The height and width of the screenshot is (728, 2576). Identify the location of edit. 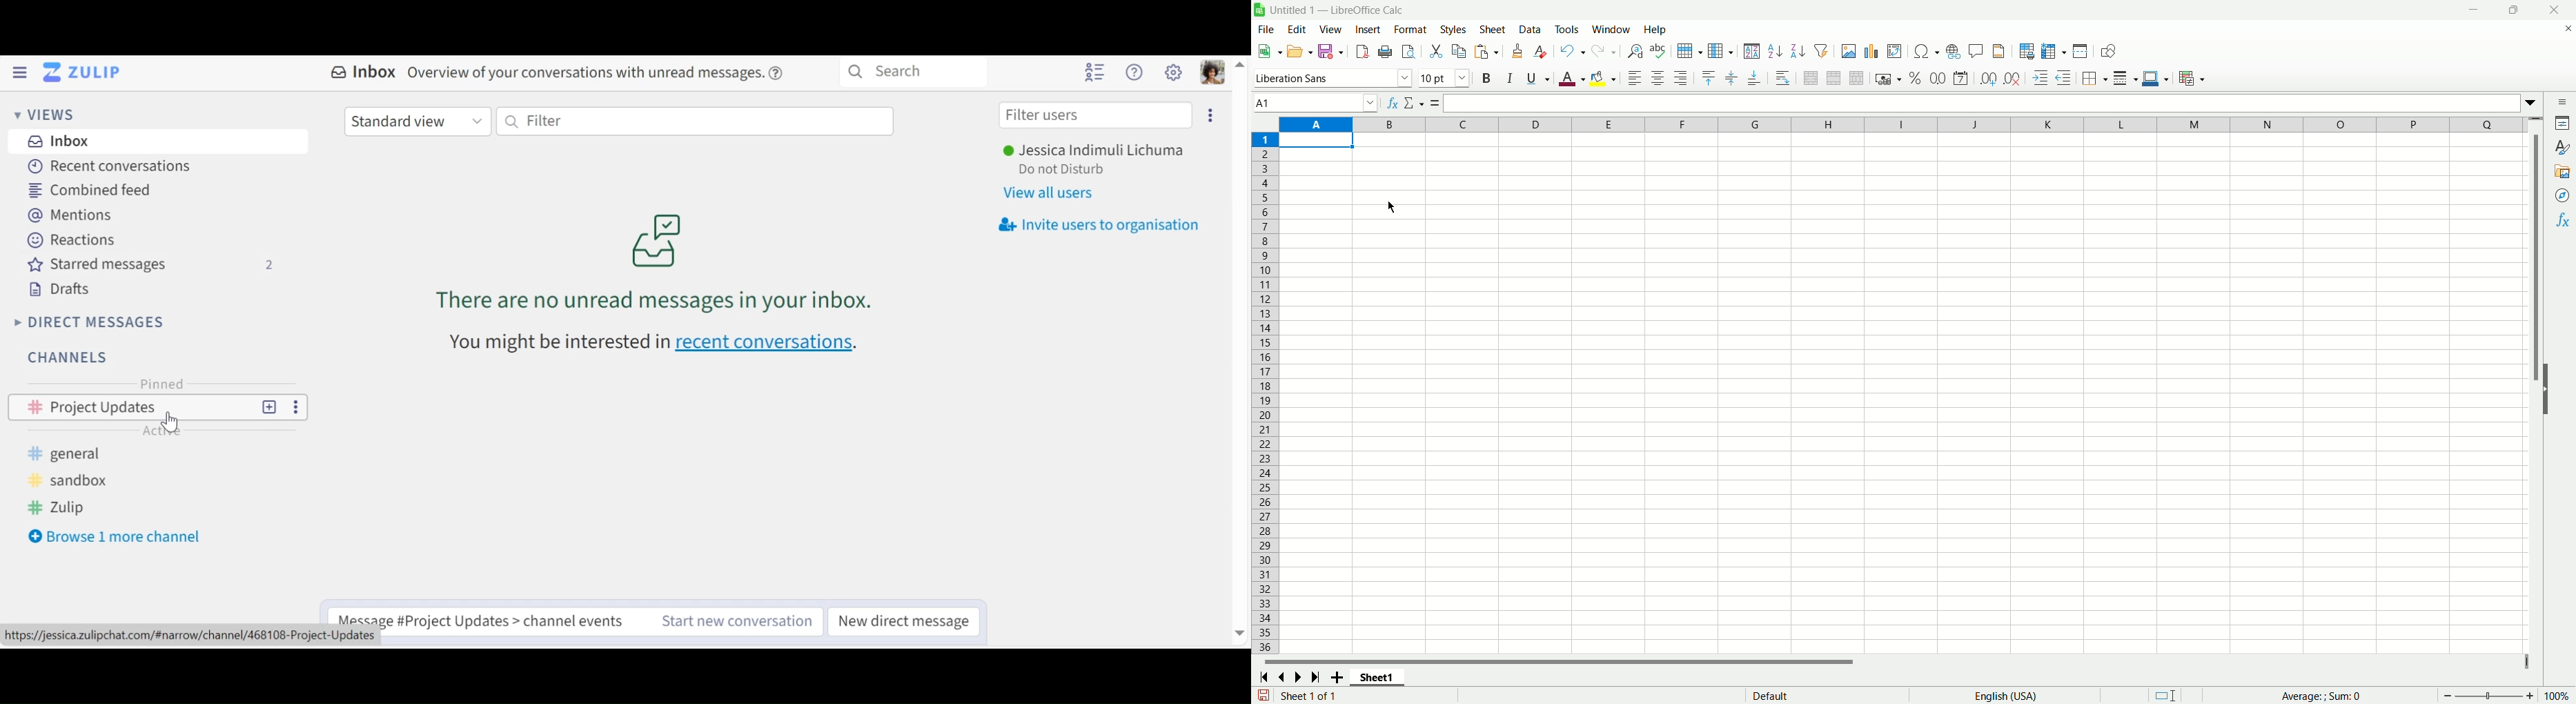
(1296, 28).